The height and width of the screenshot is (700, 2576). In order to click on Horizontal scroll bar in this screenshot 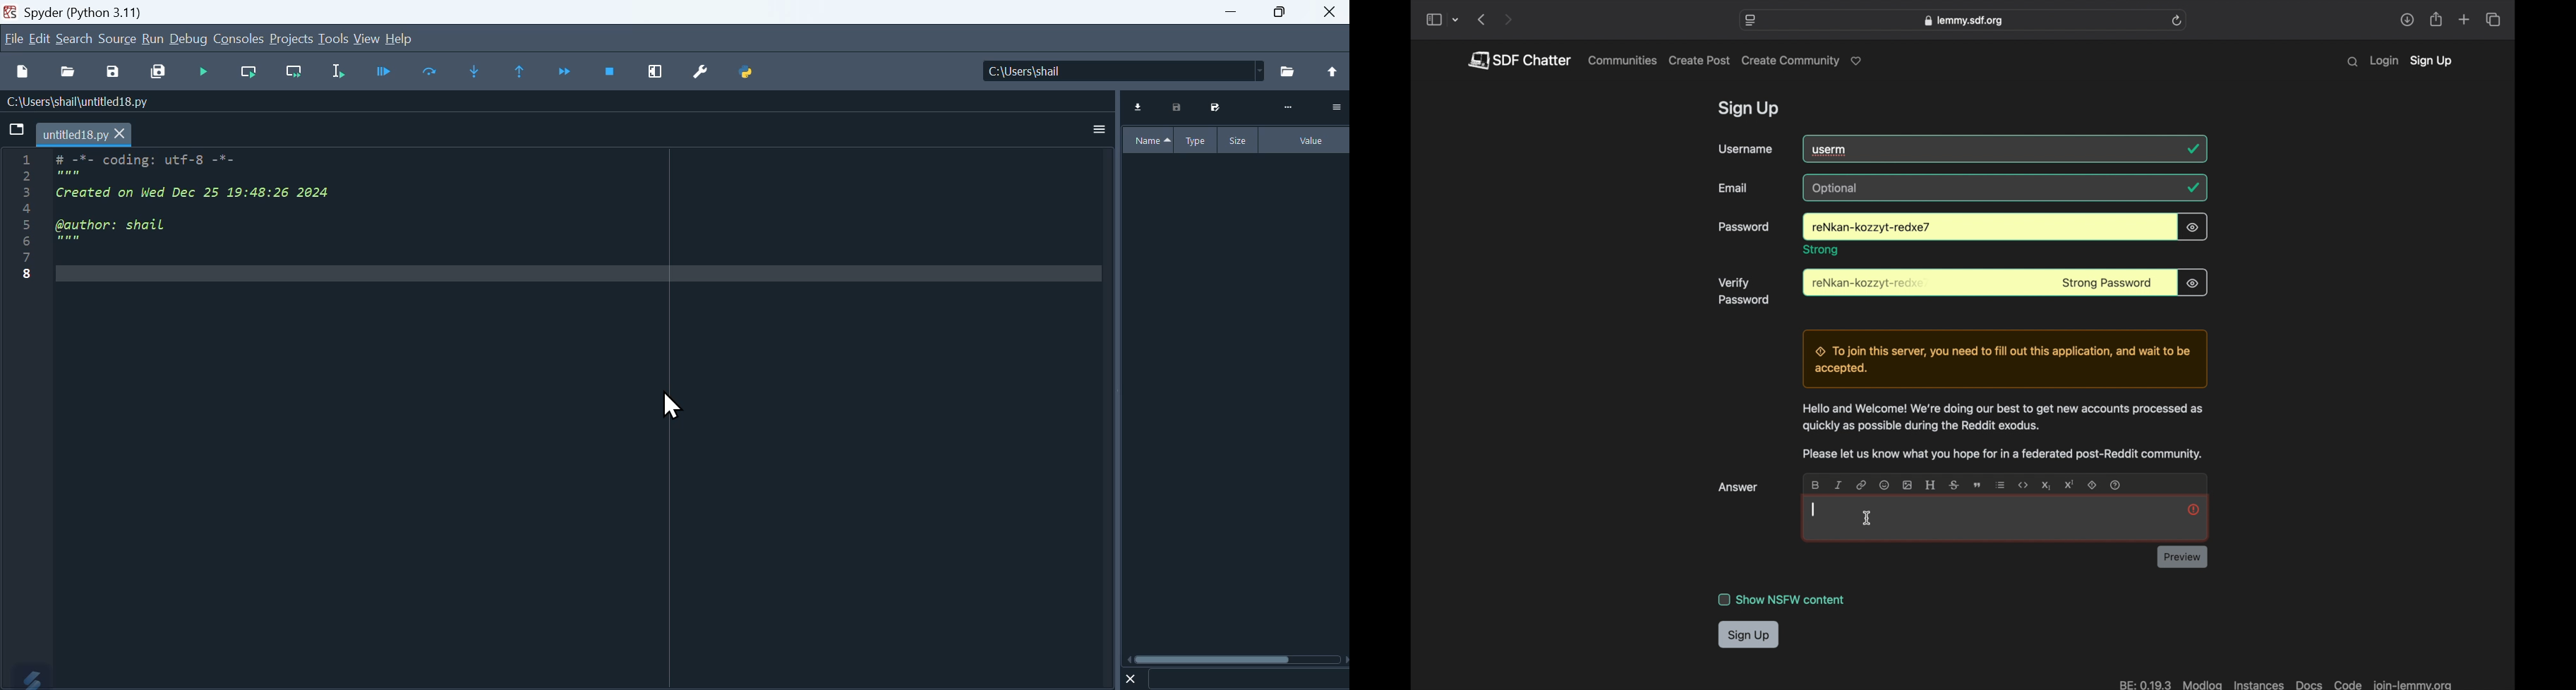, I will do `click(1237, 659)`.